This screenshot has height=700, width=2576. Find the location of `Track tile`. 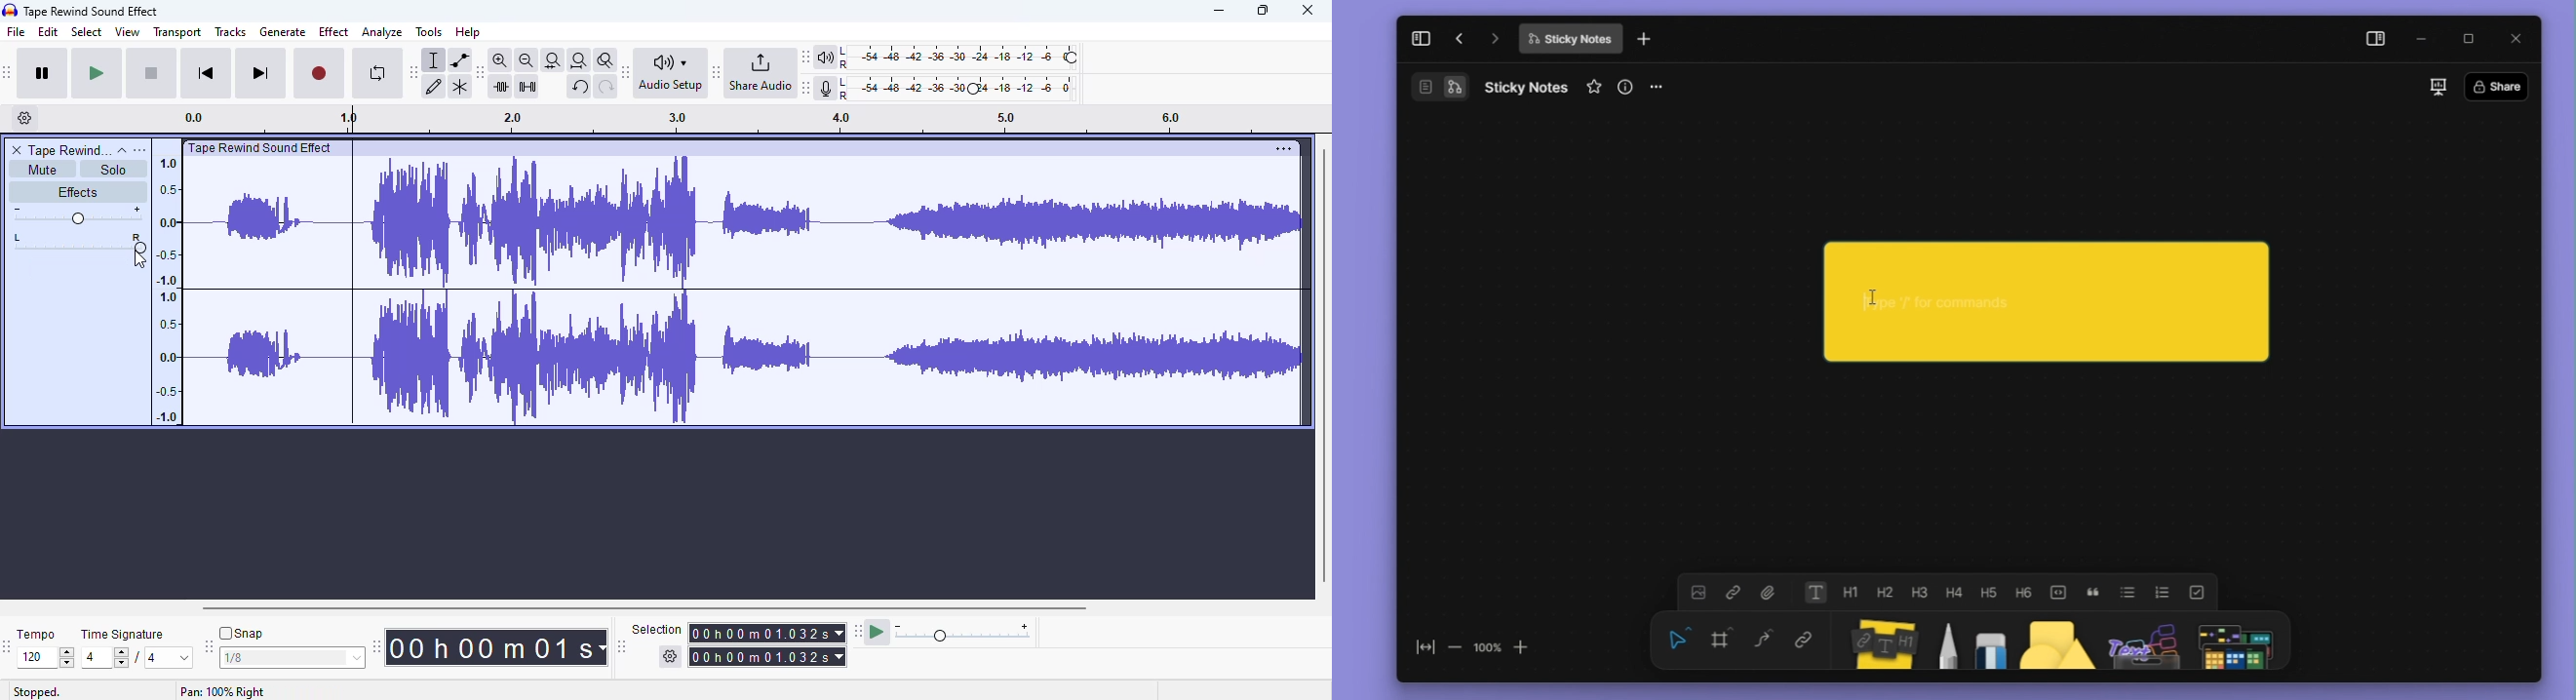

Track tile is located at coordinates (263, 147).